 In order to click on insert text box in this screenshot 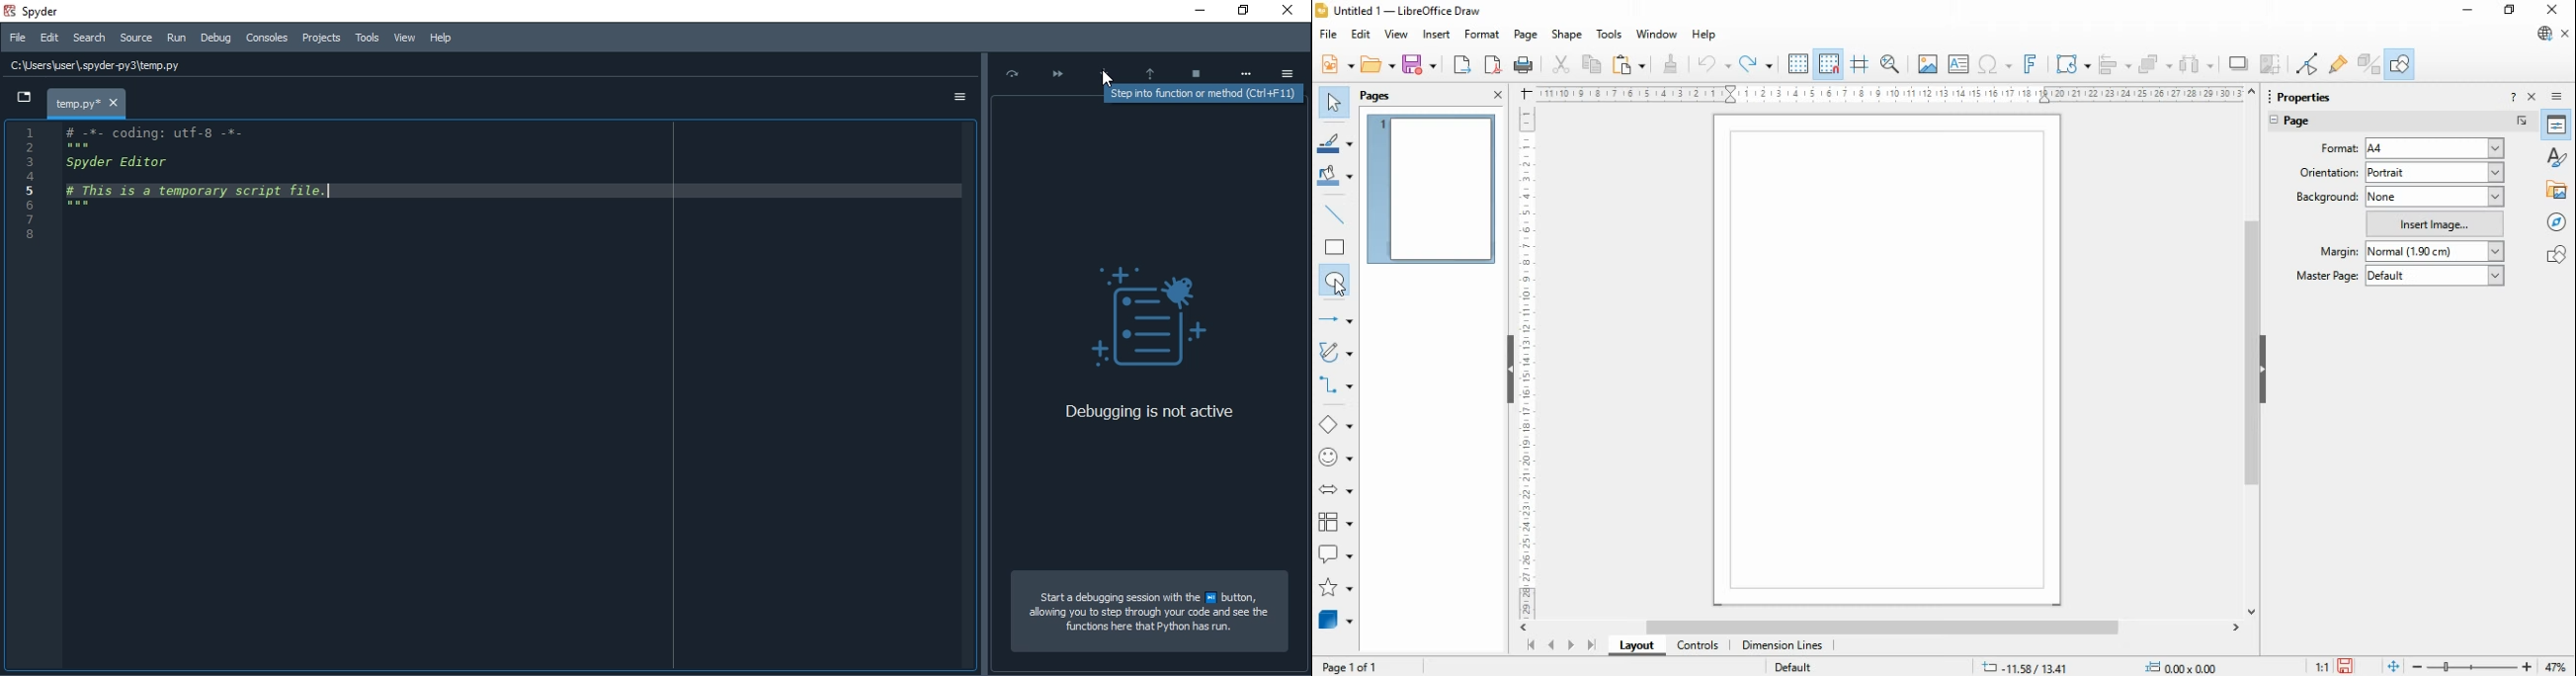, I will do `click(1957, 63)`.